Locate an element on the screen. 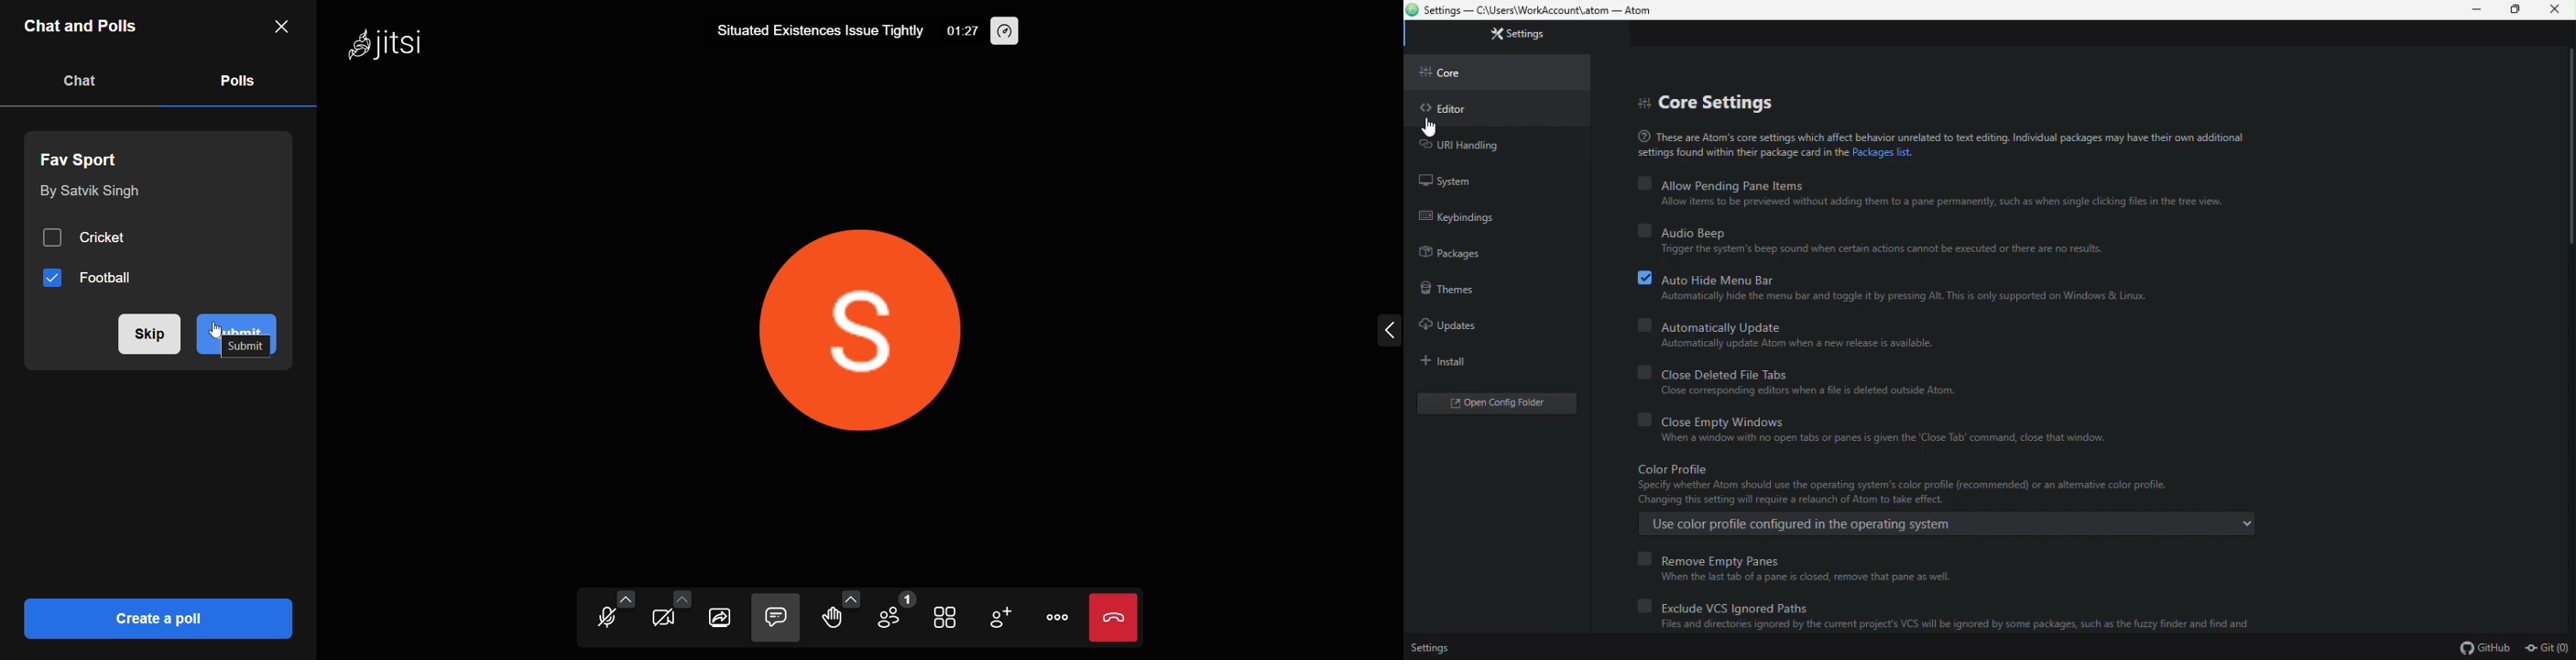 This screenshot has height=672, width=2576. polls is located at coordinates (238, 81).